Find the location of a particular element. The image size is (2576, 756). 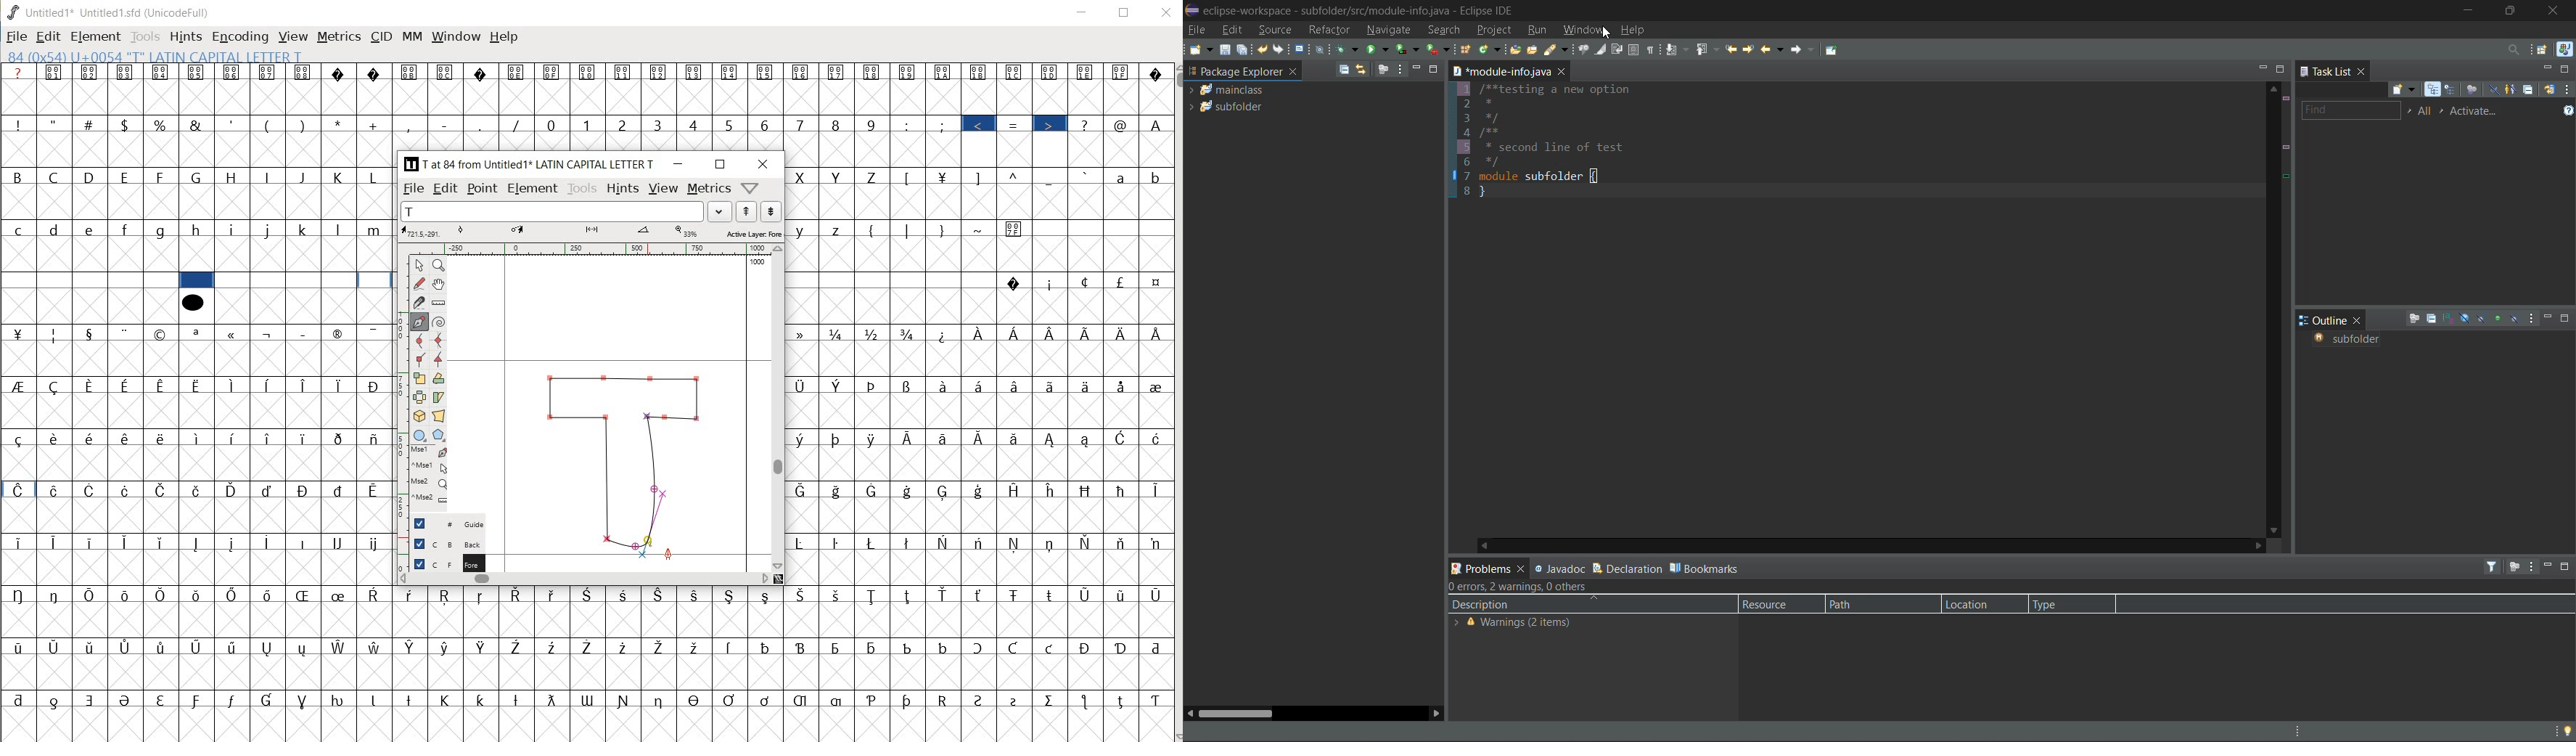

minimize is located at coordinates (2259, 68).